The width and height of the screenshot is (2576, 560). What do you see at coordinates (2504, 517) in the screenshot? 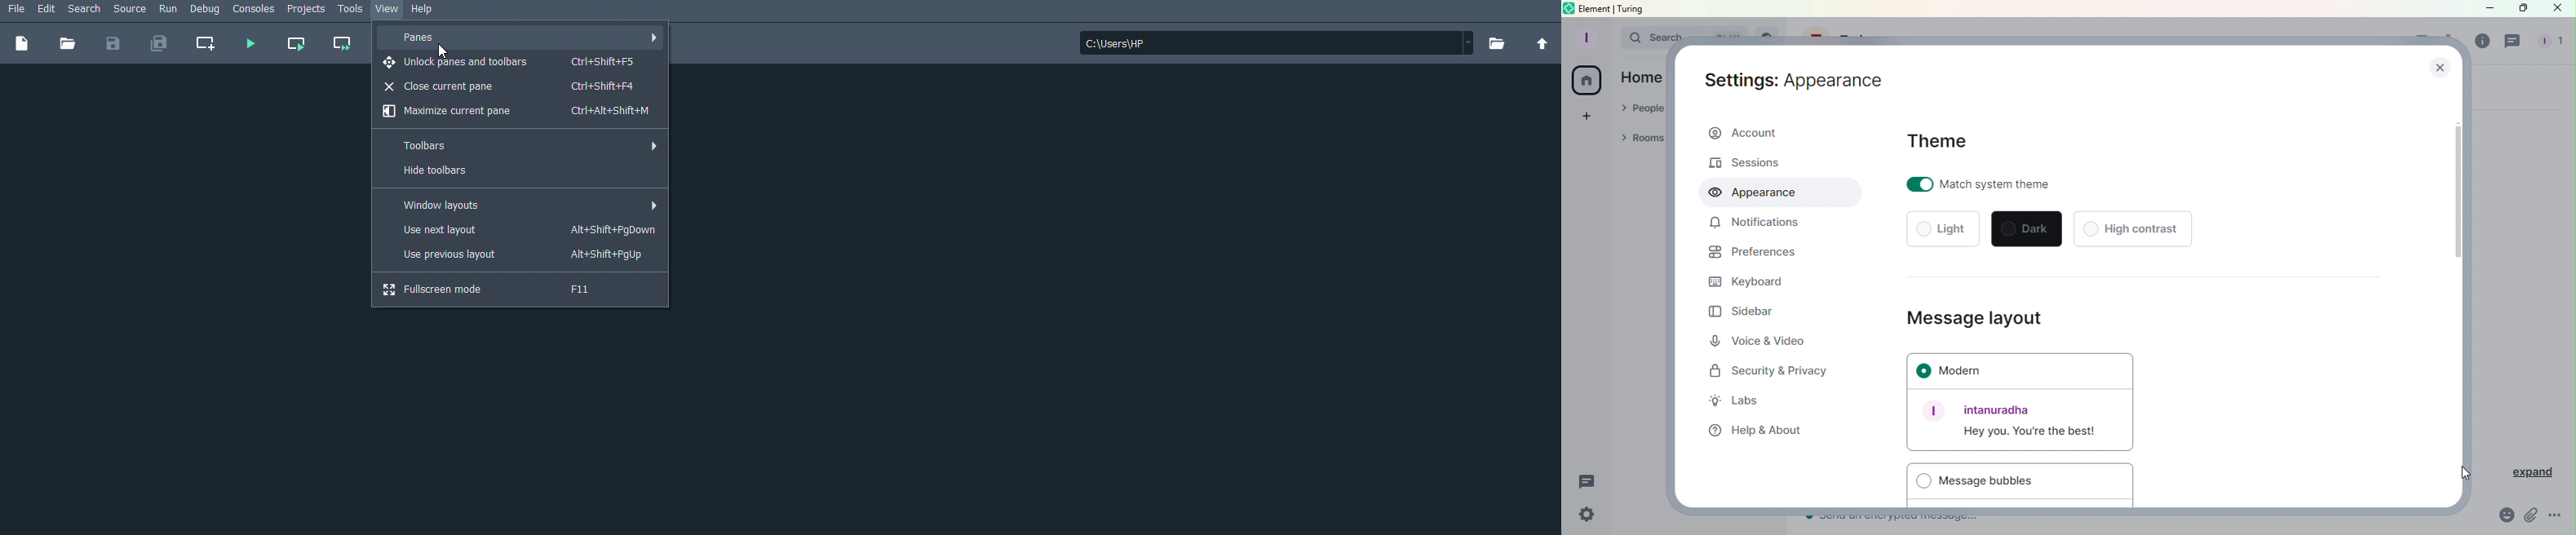
I see `Emoji` at bounding box center [2504, 517].